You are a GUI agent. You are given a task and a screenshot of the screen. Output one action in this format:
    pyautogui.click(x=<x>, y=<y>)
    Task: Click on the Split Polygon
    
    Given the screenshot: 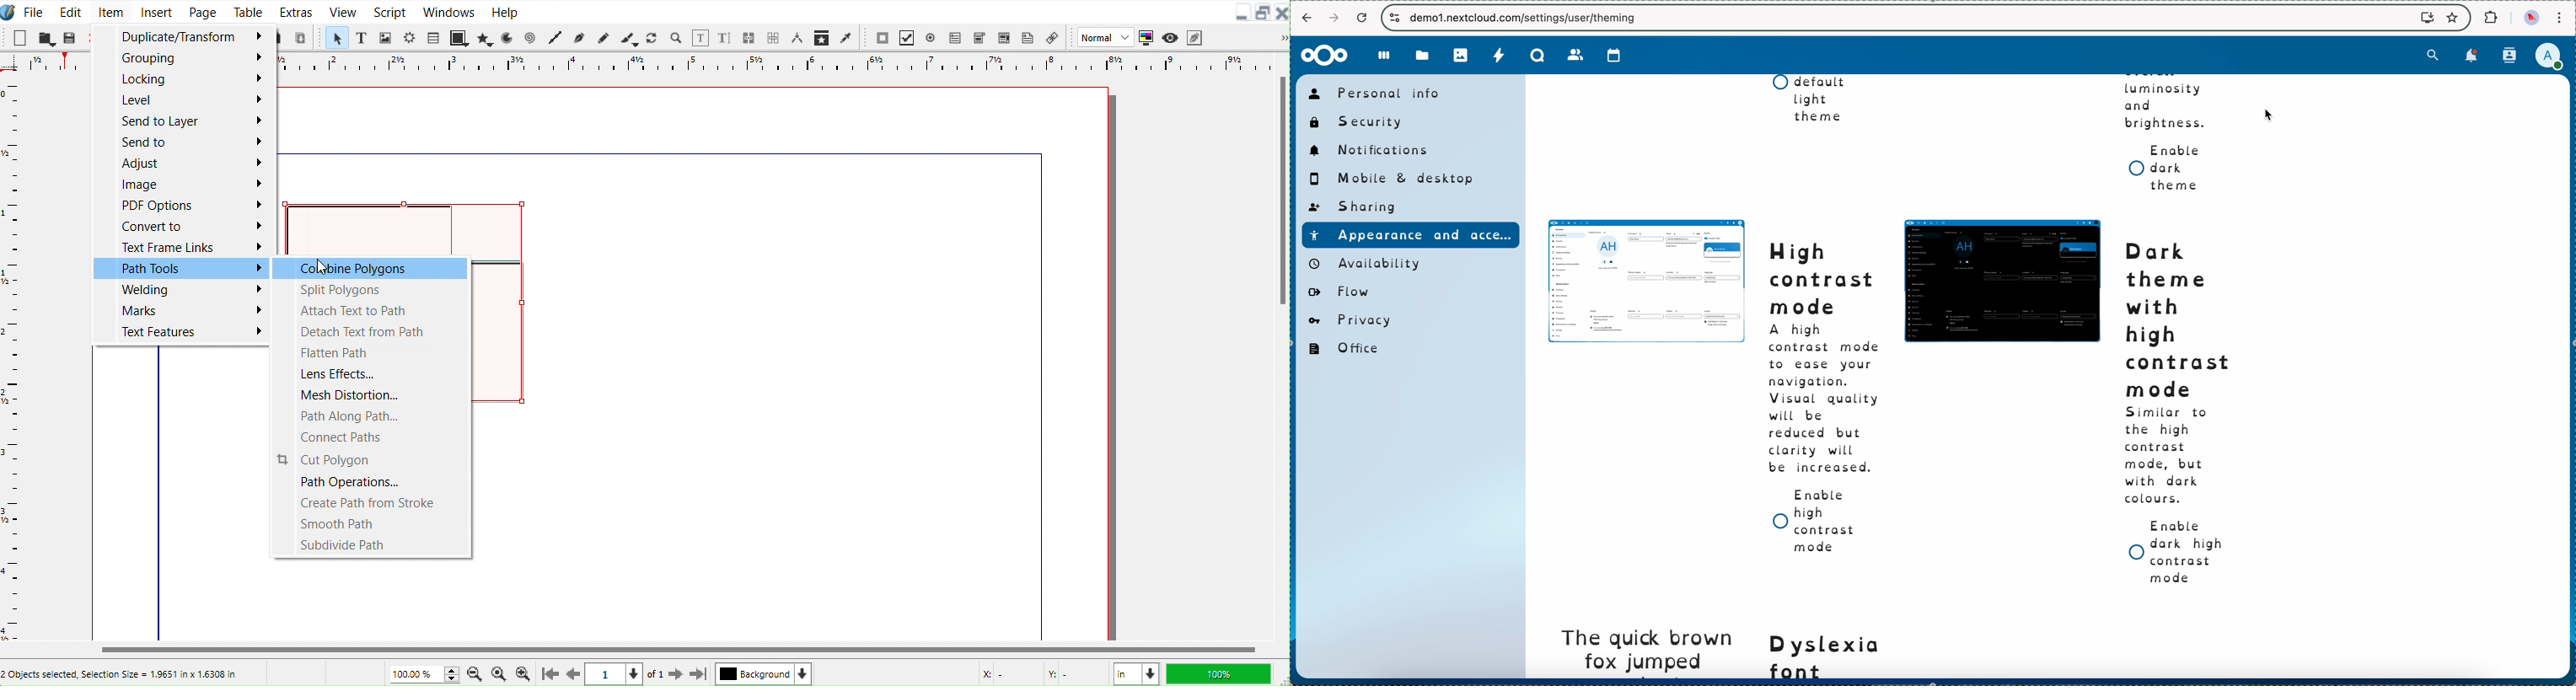 What is the action you would take?
    pyautogui.click(x=367, y=288)
    